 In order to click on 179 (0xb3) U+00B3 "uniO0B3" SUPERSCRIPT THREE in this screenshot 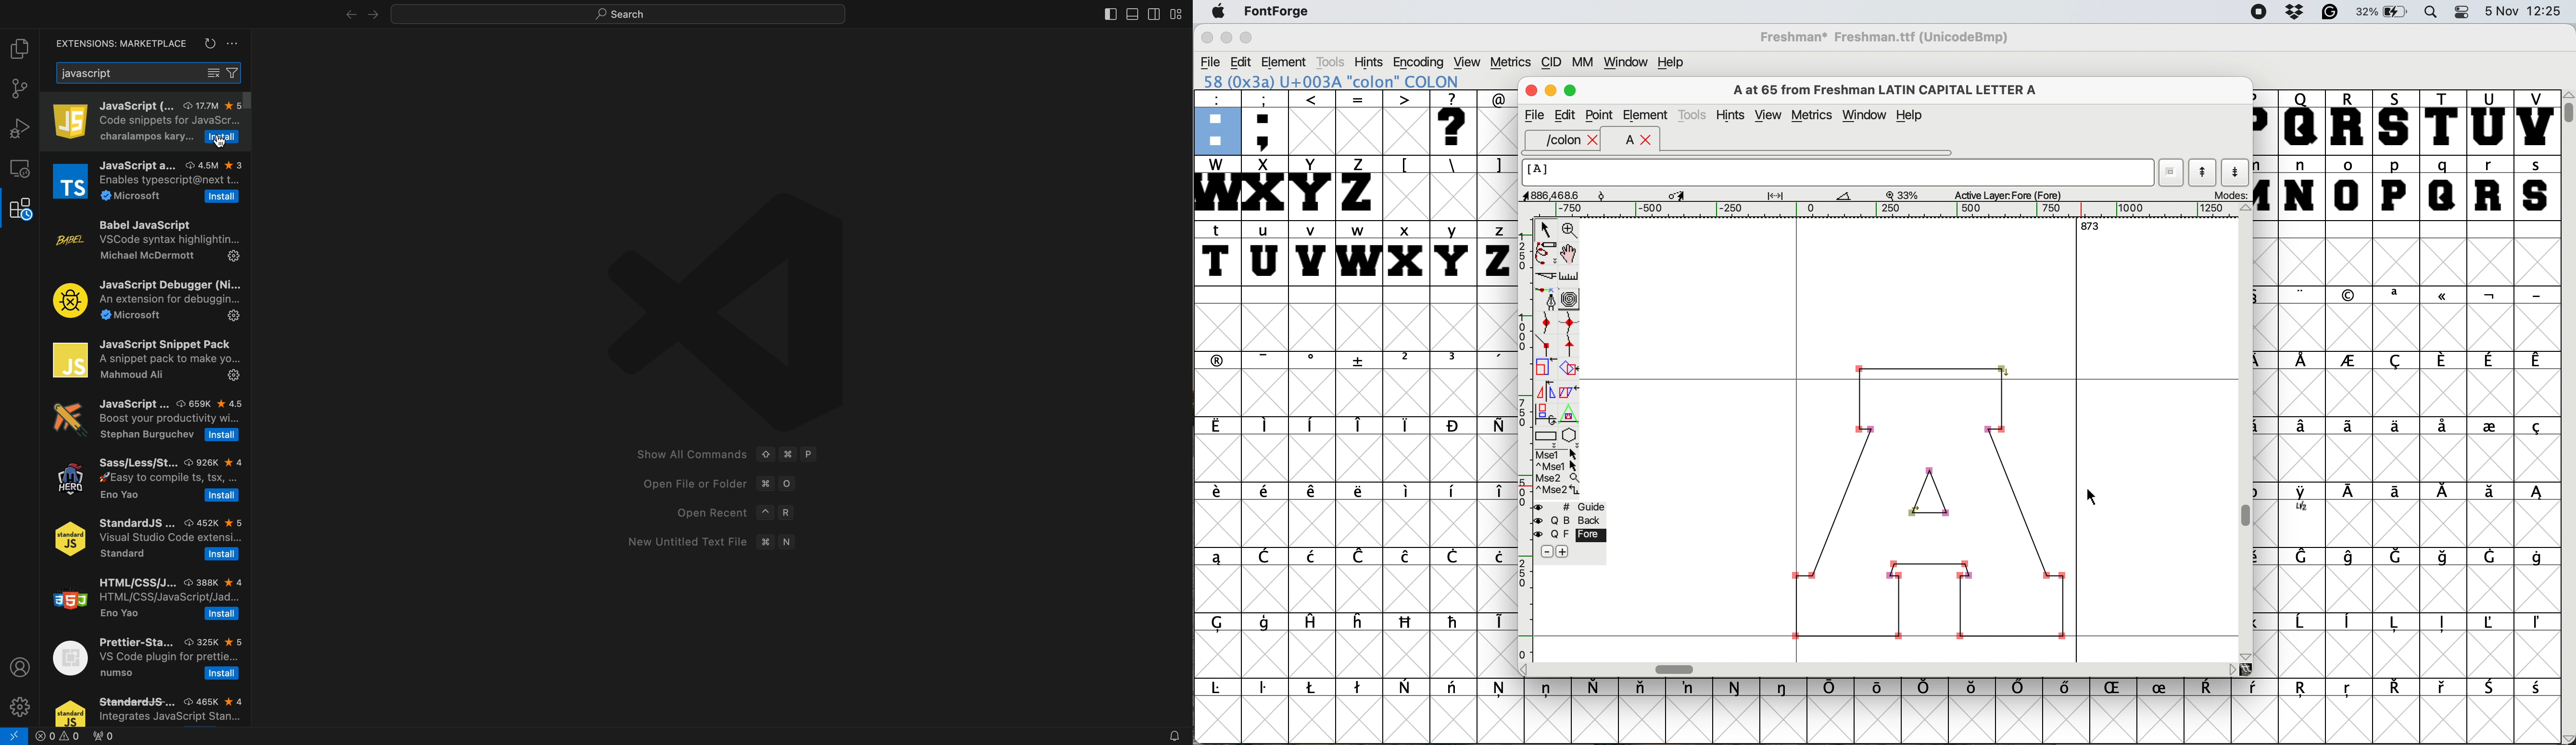, I will do `click(1356, 81)`.